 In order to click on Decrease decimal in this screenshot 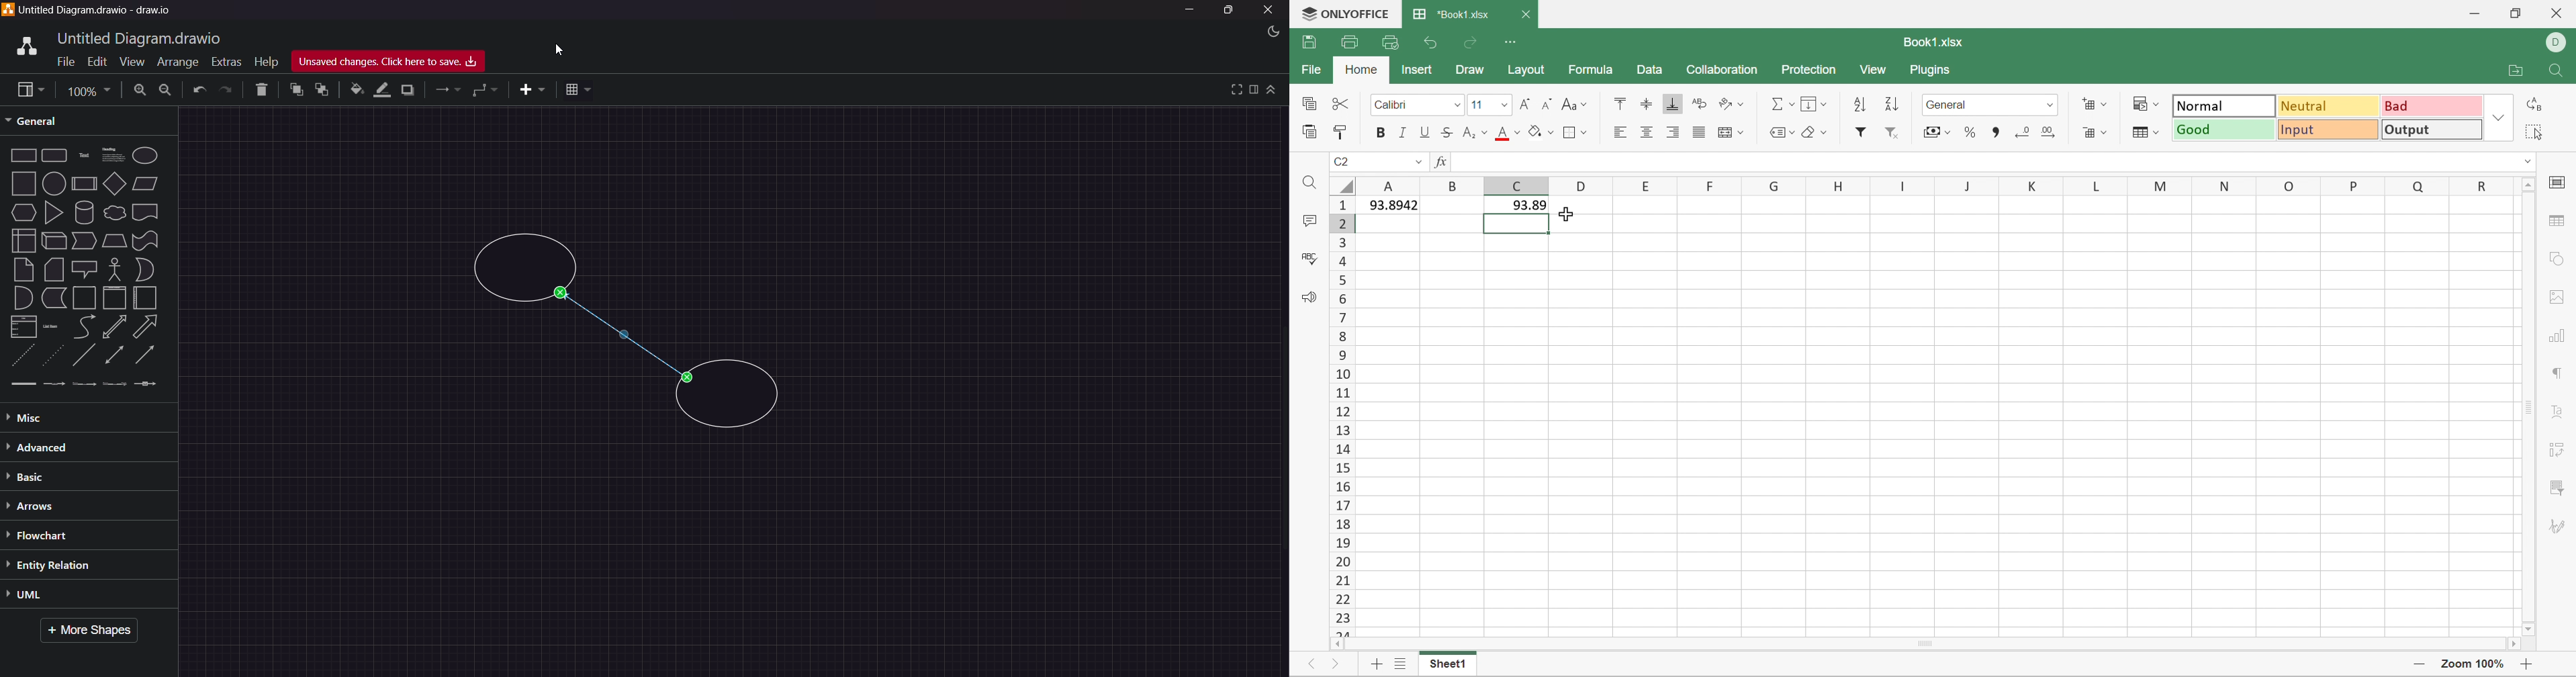, I will do `click(2021, 129)`.